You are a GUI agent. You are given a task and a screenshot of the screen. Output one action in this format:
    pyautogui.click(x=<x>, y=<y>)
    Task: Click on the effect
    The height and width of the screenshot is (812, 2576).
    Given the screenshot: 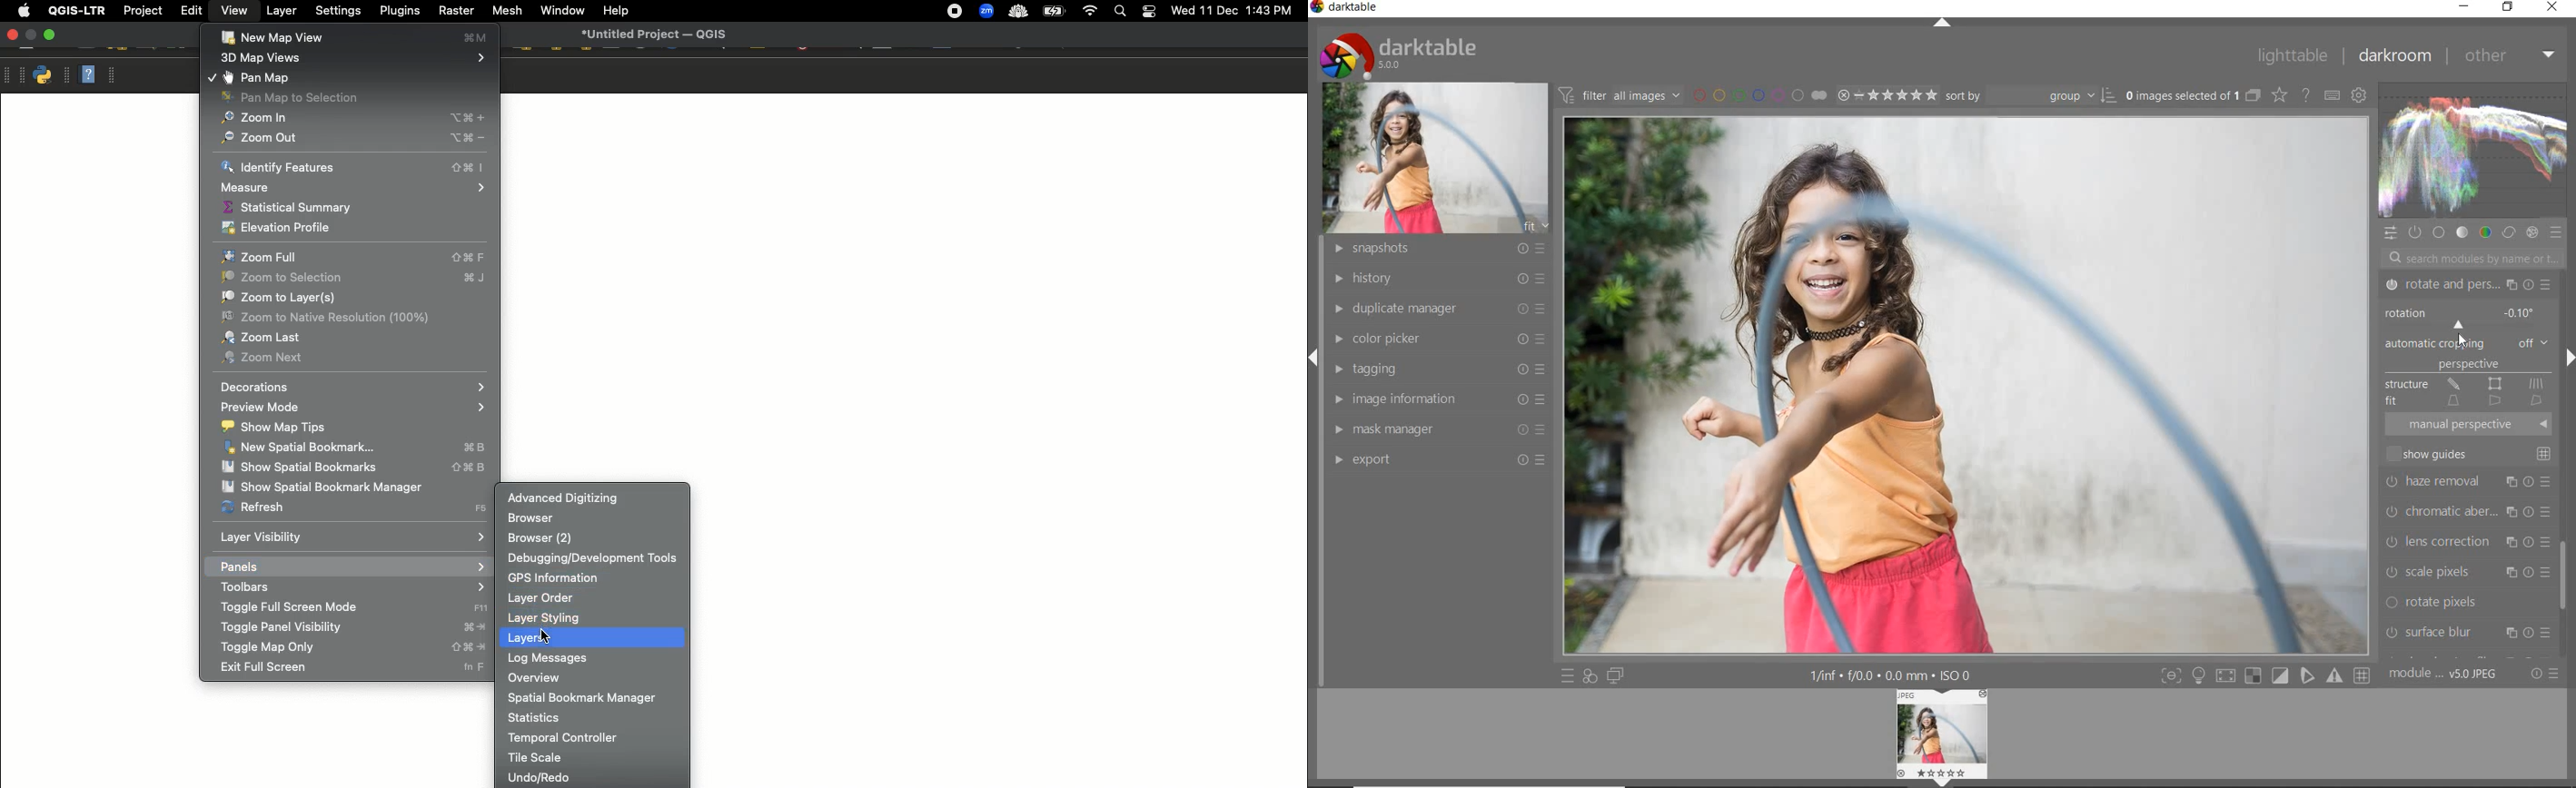 What is the action you would take?
    pyautogui.click(x=2534, y=234)
    